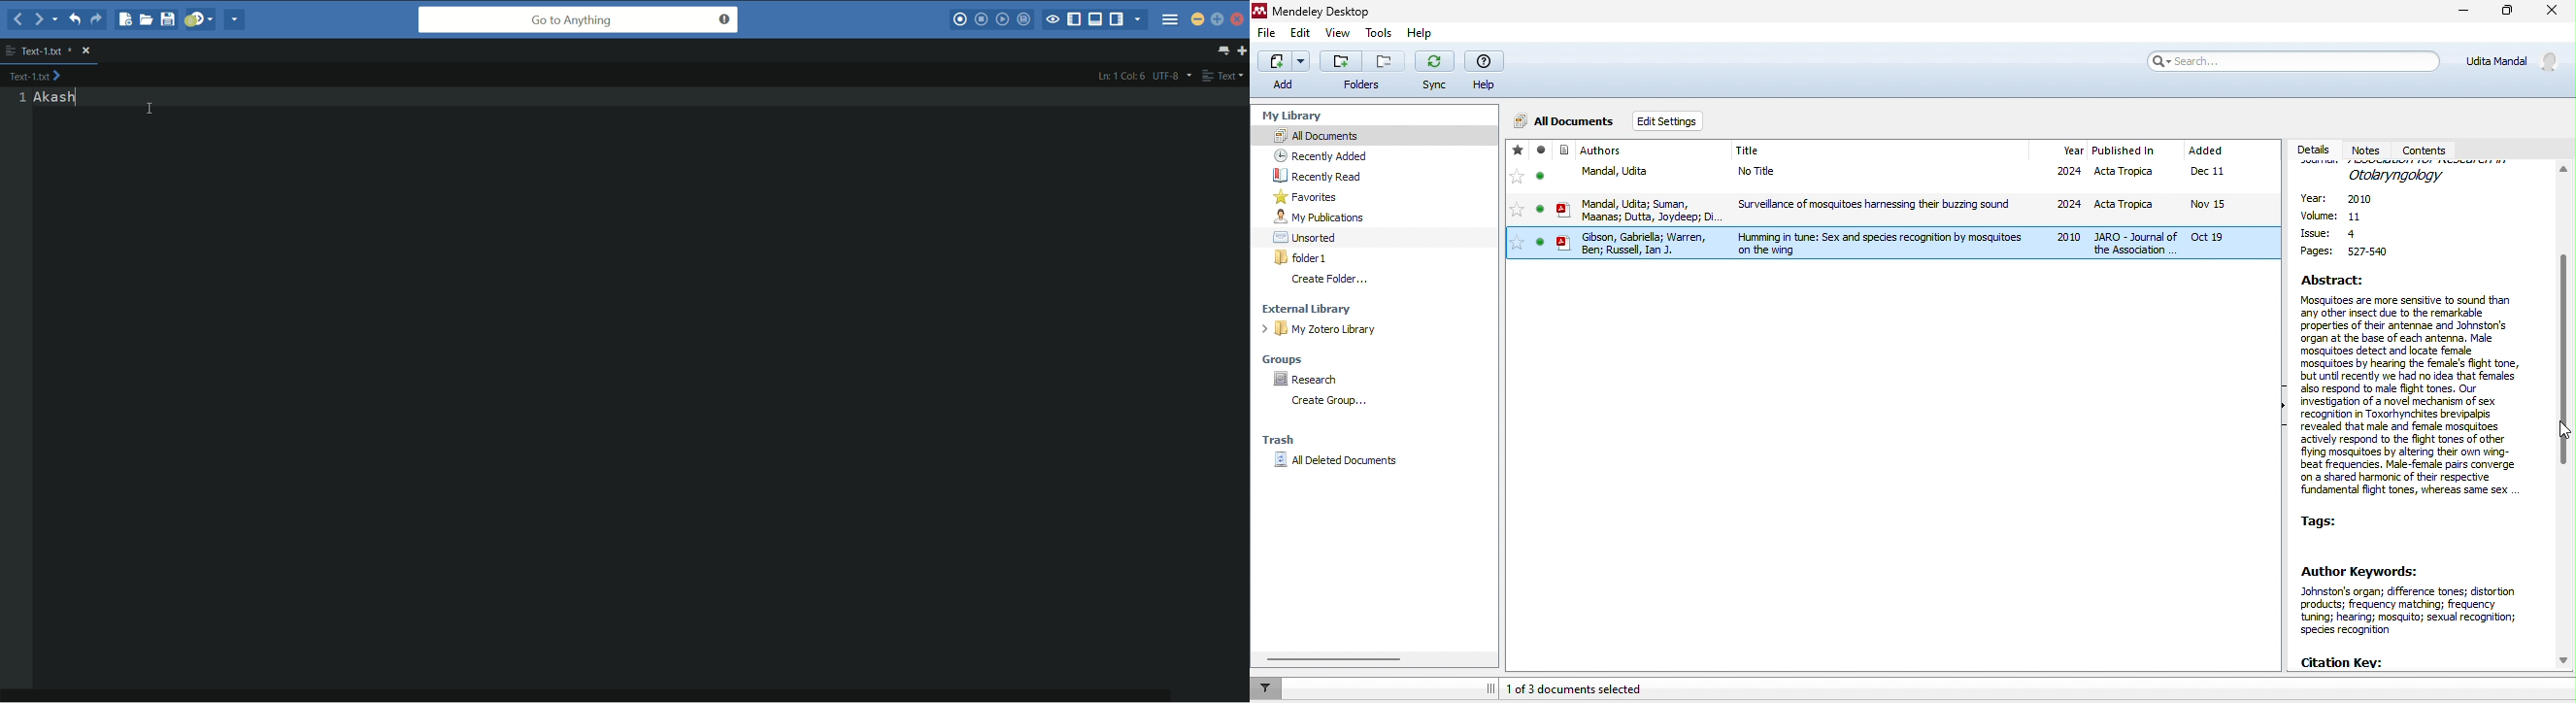  What do you see at coordinates (1308, 237) in the screenshot?
I see `unsorted` at bounding box center [1308, 237].